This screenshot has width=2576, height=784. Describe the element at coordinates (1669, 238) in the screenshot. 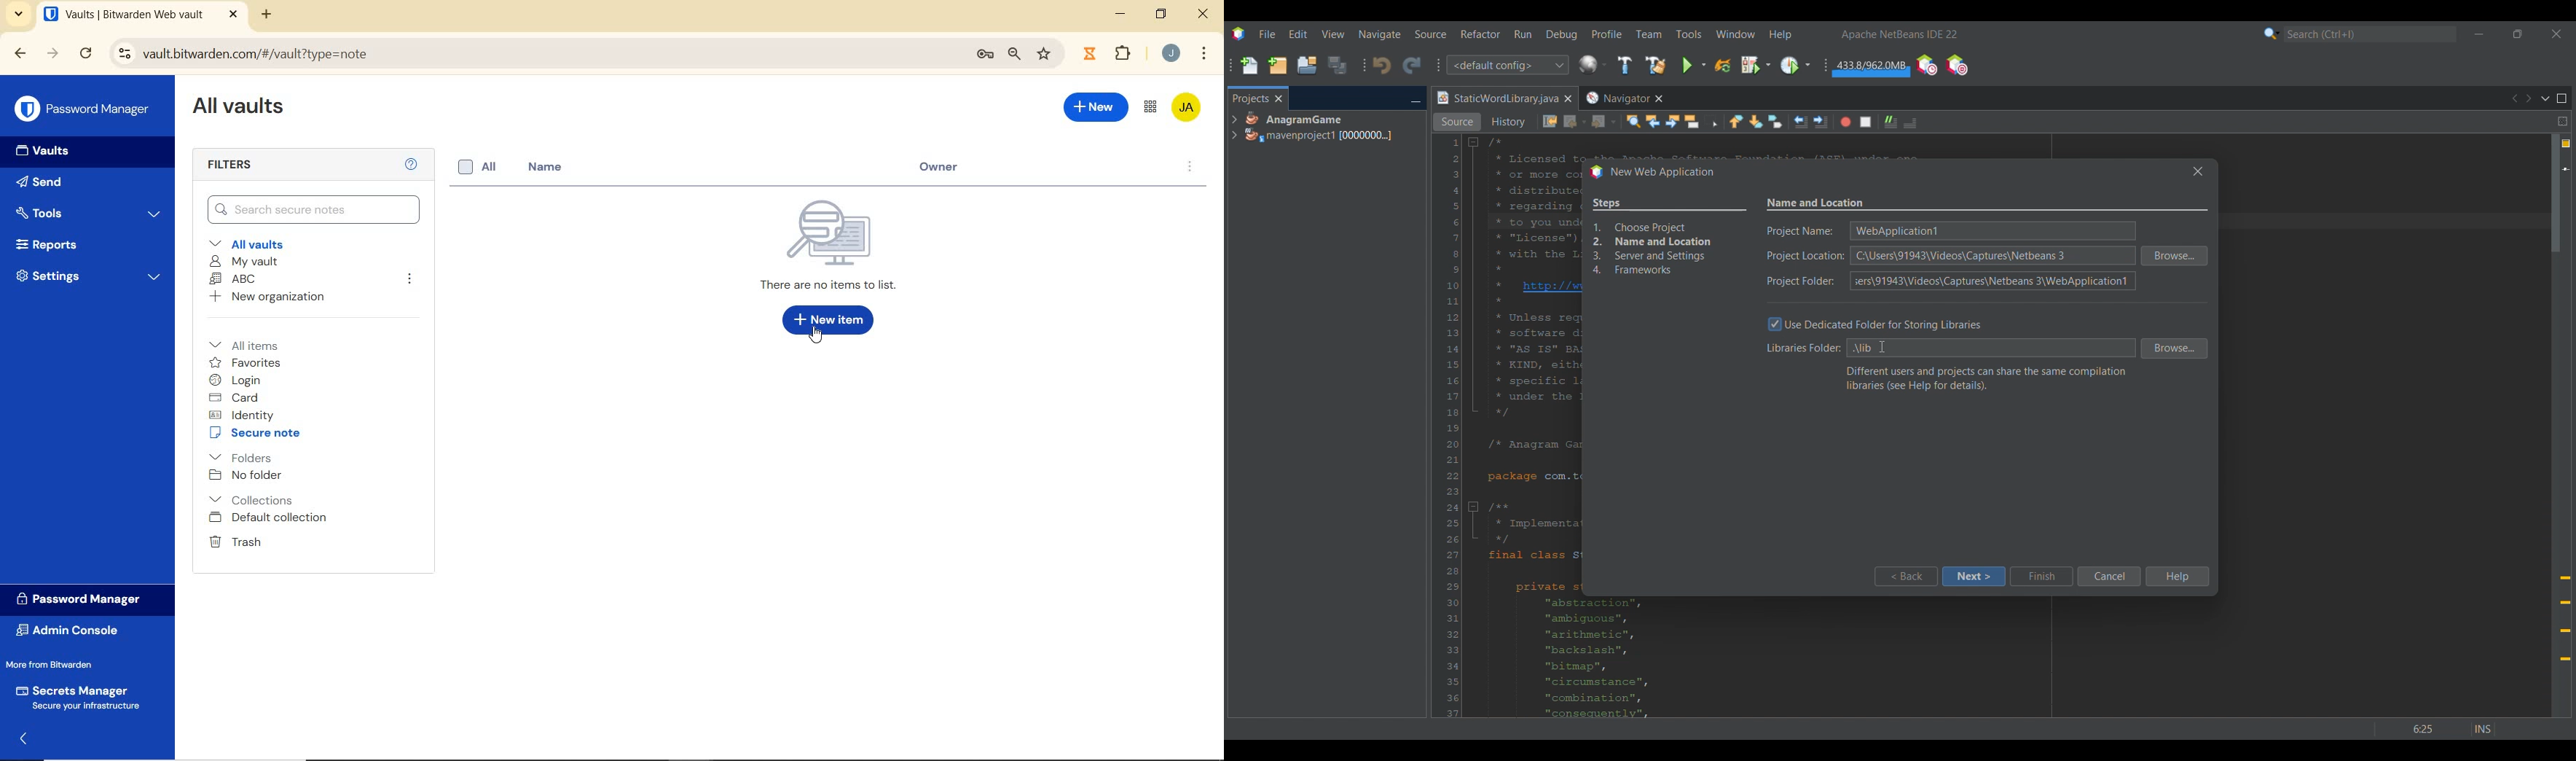

I see `Overview of process changed` at that location.